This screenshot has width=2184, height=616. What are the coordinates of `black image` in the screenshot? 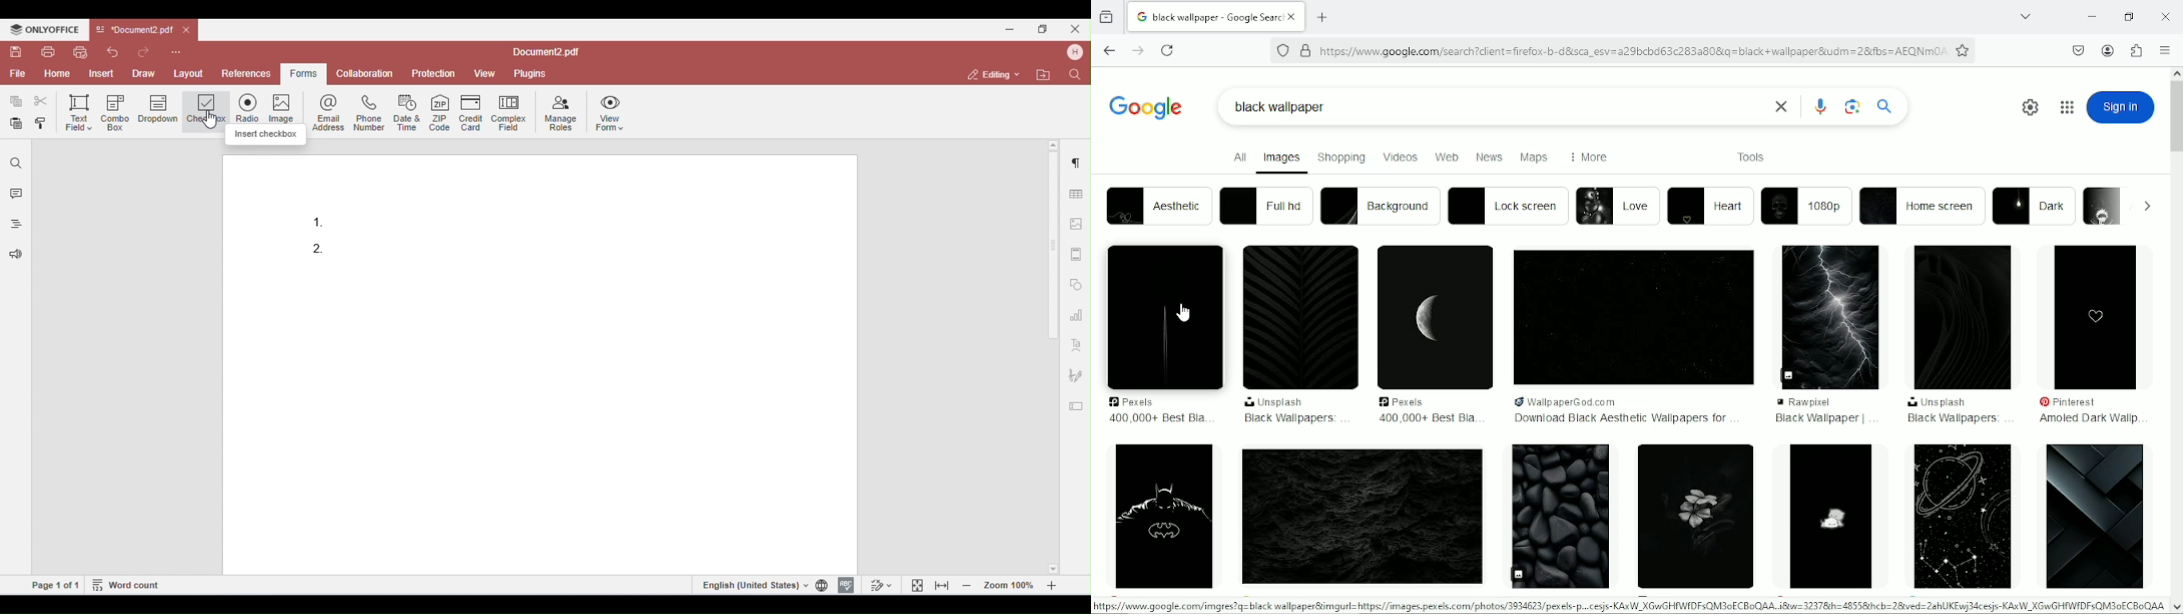 It's located at (1300, 318).